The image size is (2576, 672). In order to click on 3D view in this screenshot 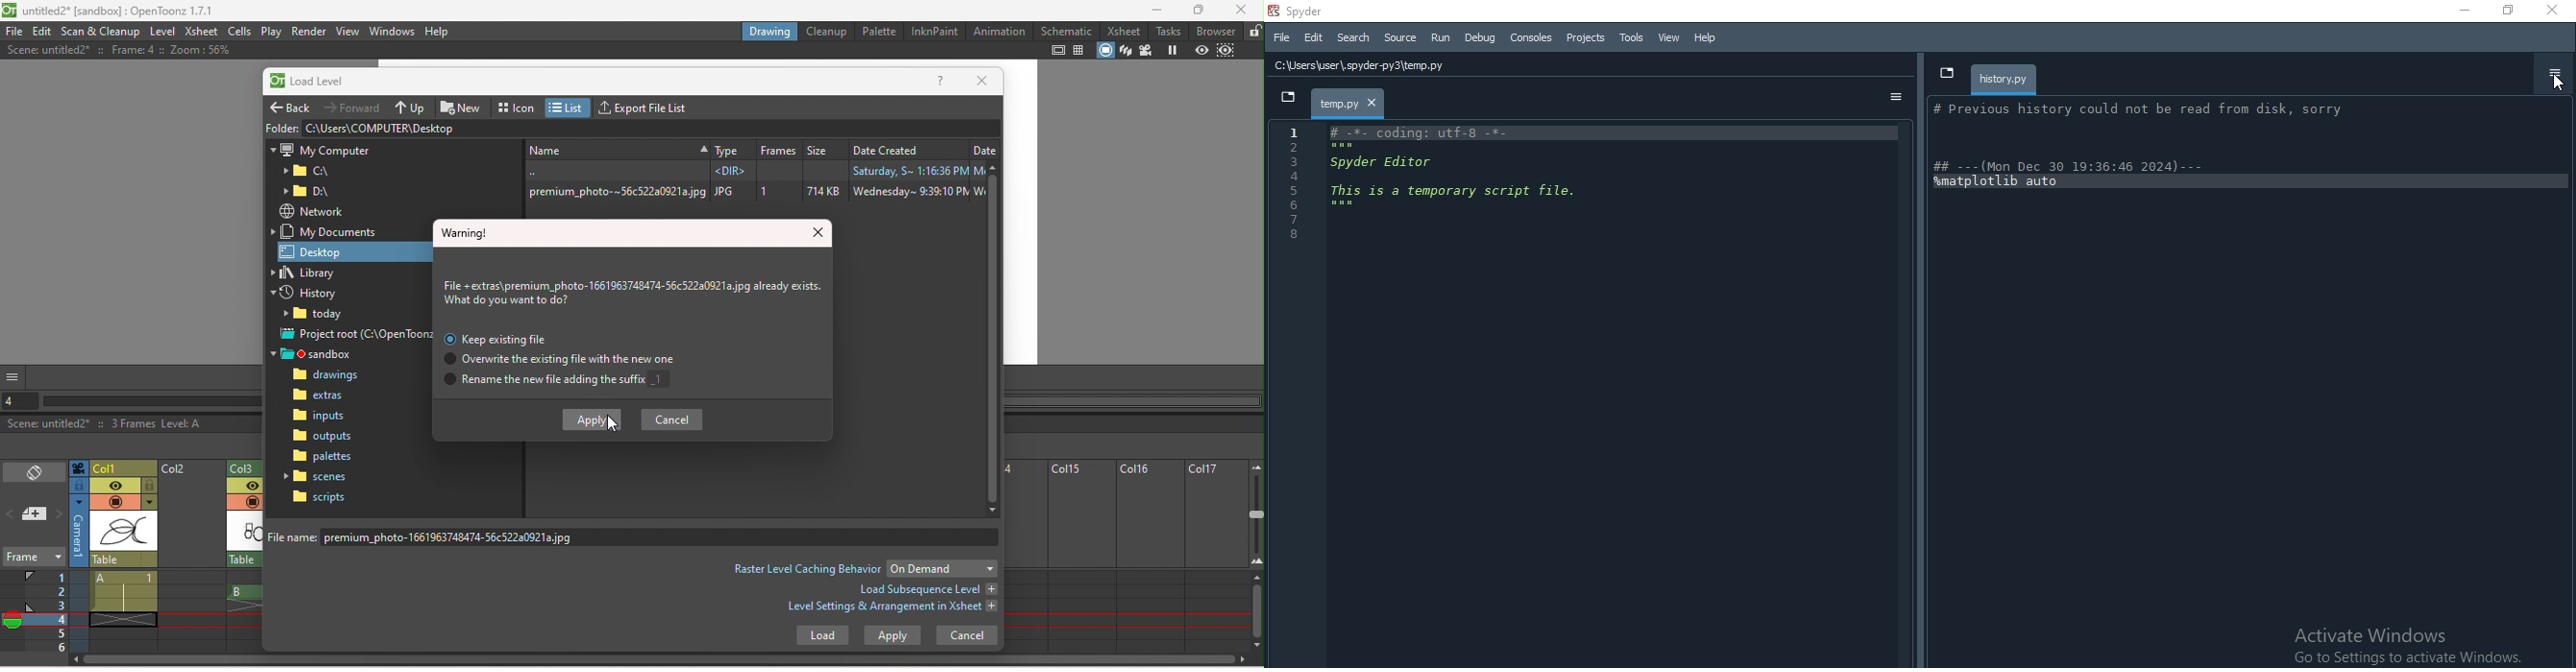, I will do `click(1127, 51)`.